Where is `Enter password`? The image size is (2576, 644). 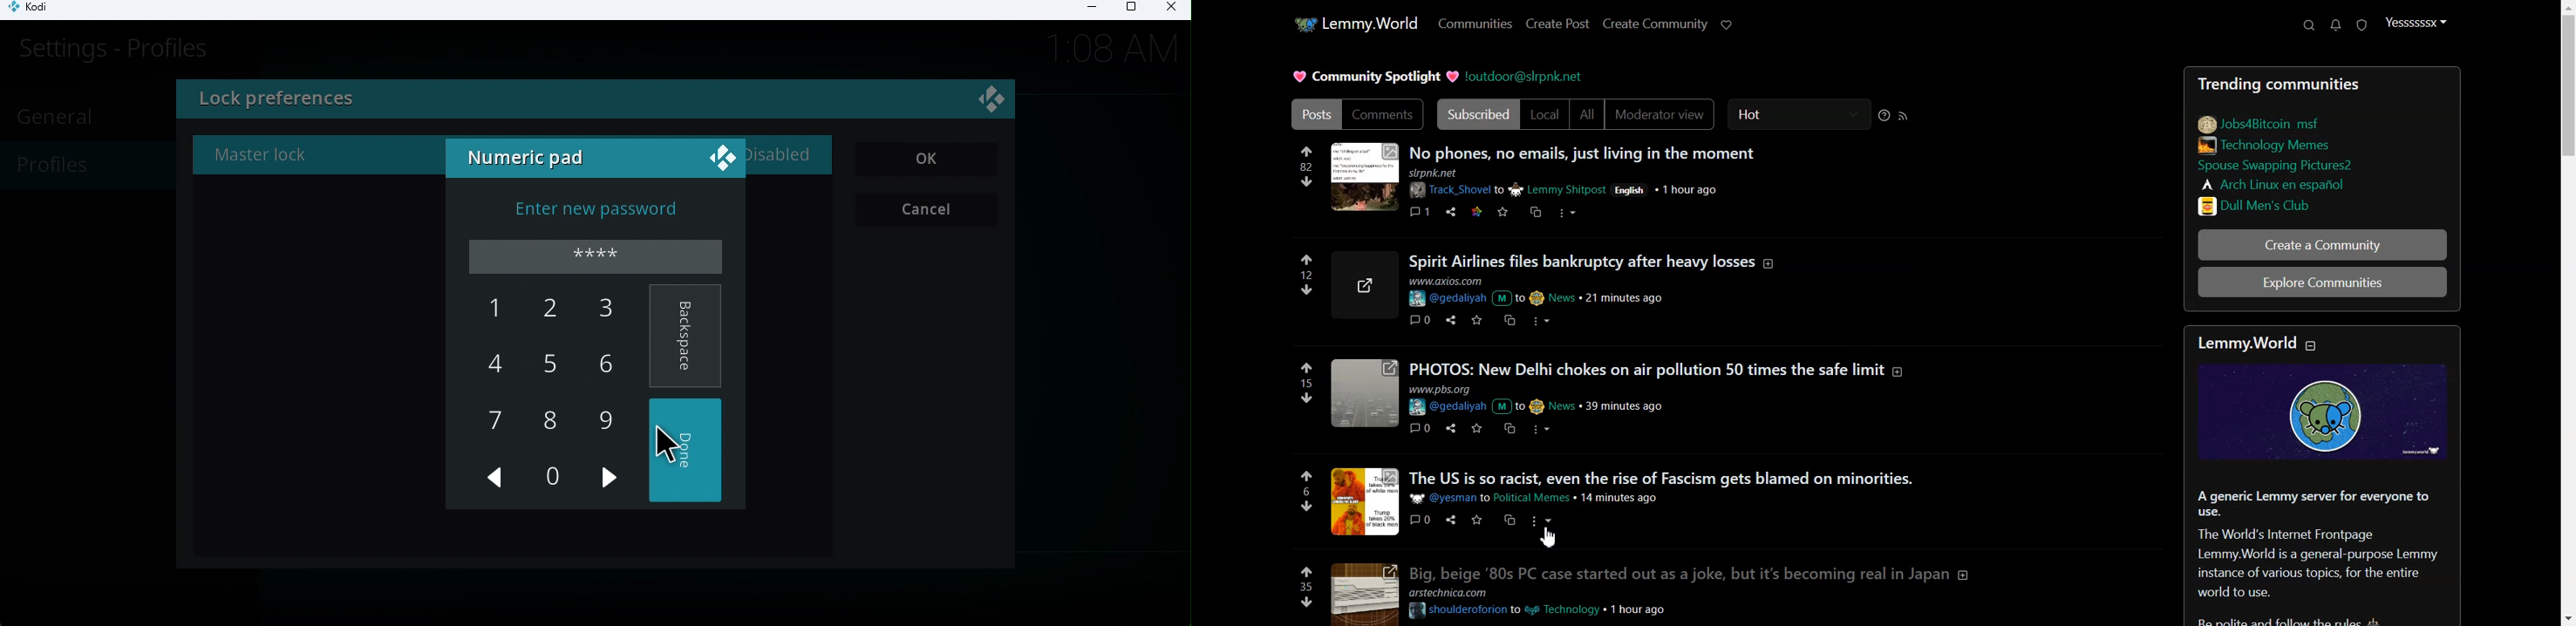
Enter password is located at coordinates (599, 257).